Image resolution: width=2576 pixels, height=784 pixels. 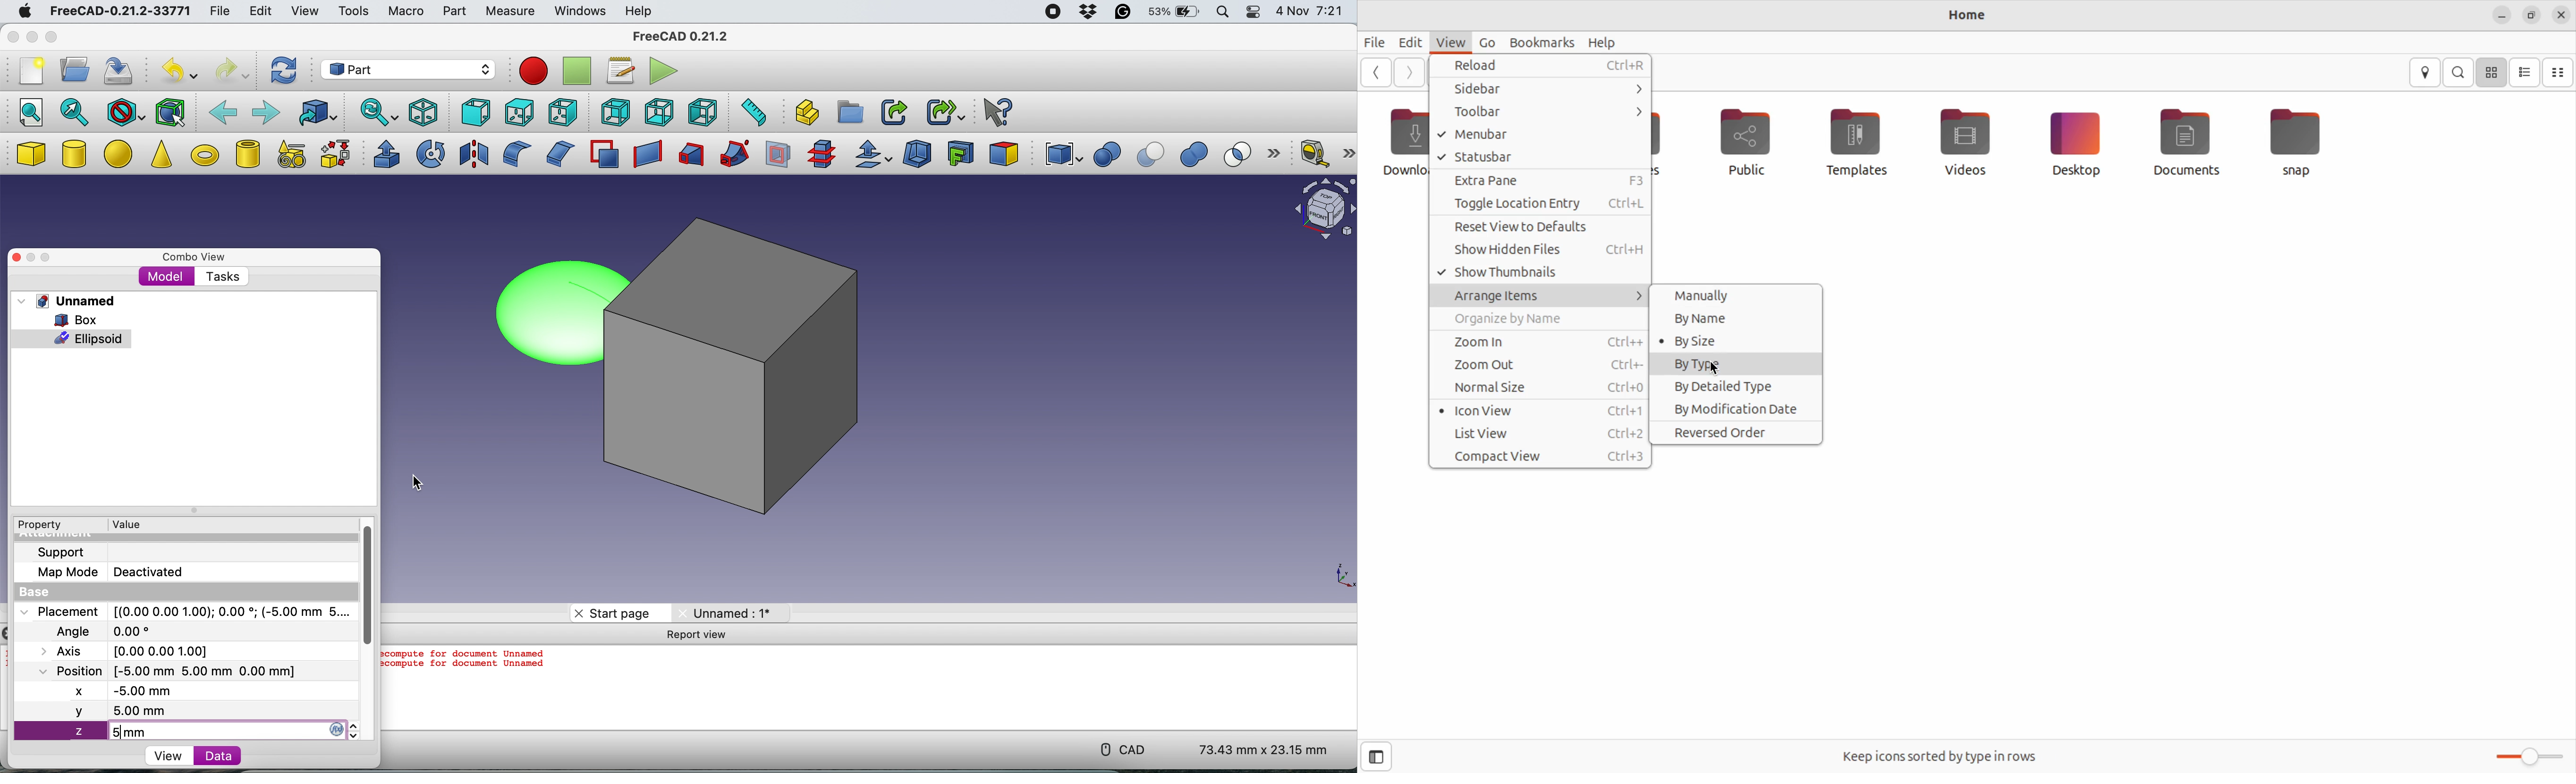 What do you see at coordinates (579, 12) in the screenshot?
I see `windows` at bounding box center [579, 12].